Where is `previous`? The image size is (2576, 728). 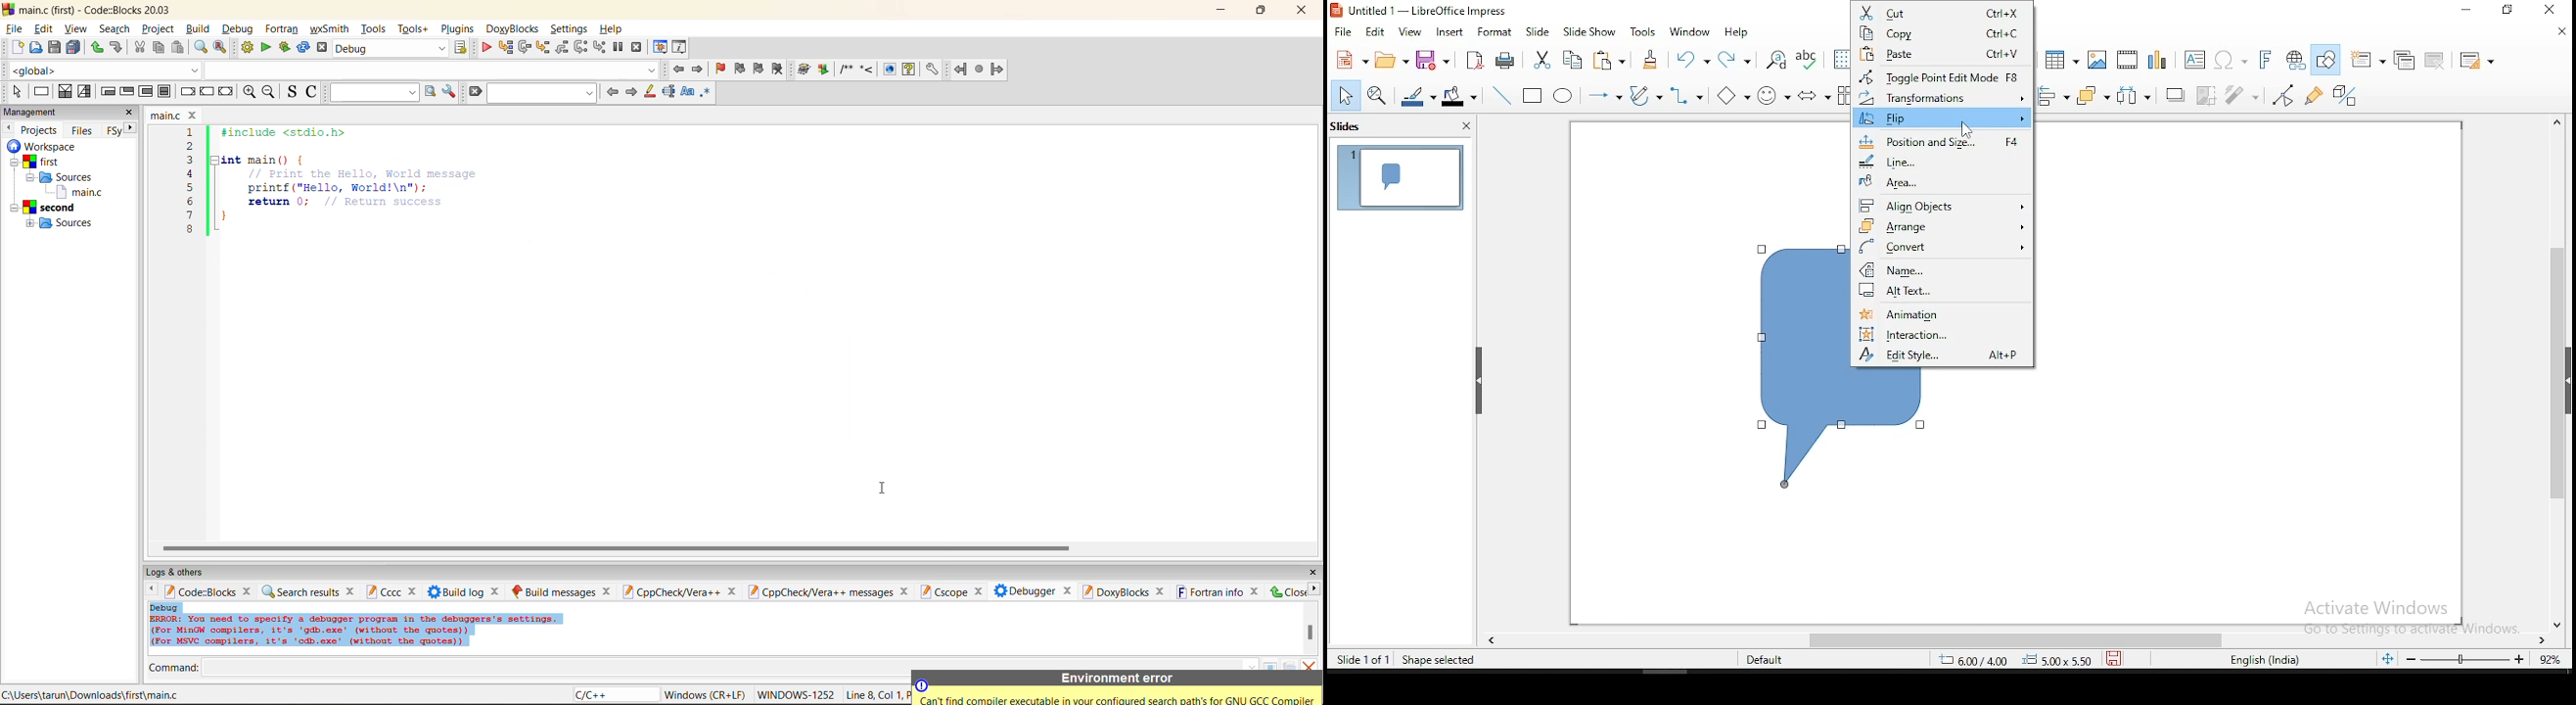
previous is located at coordinates (612, 92).